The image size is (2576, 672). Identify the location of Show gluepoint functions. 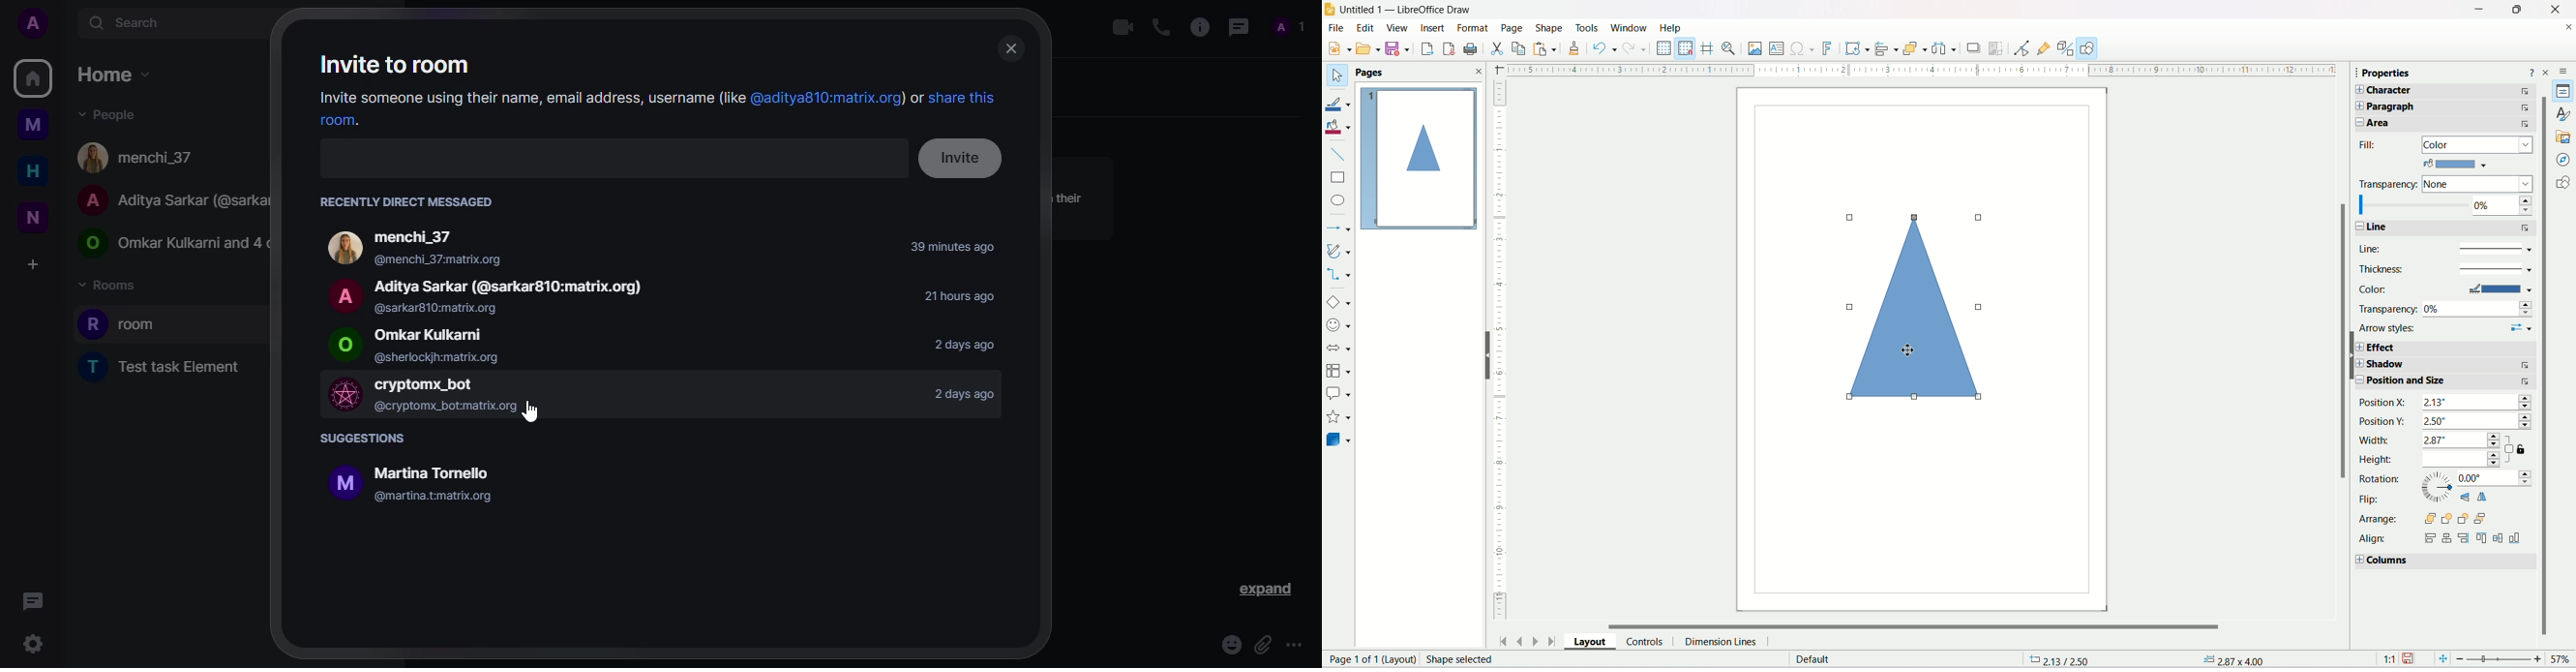
(2042, 47).